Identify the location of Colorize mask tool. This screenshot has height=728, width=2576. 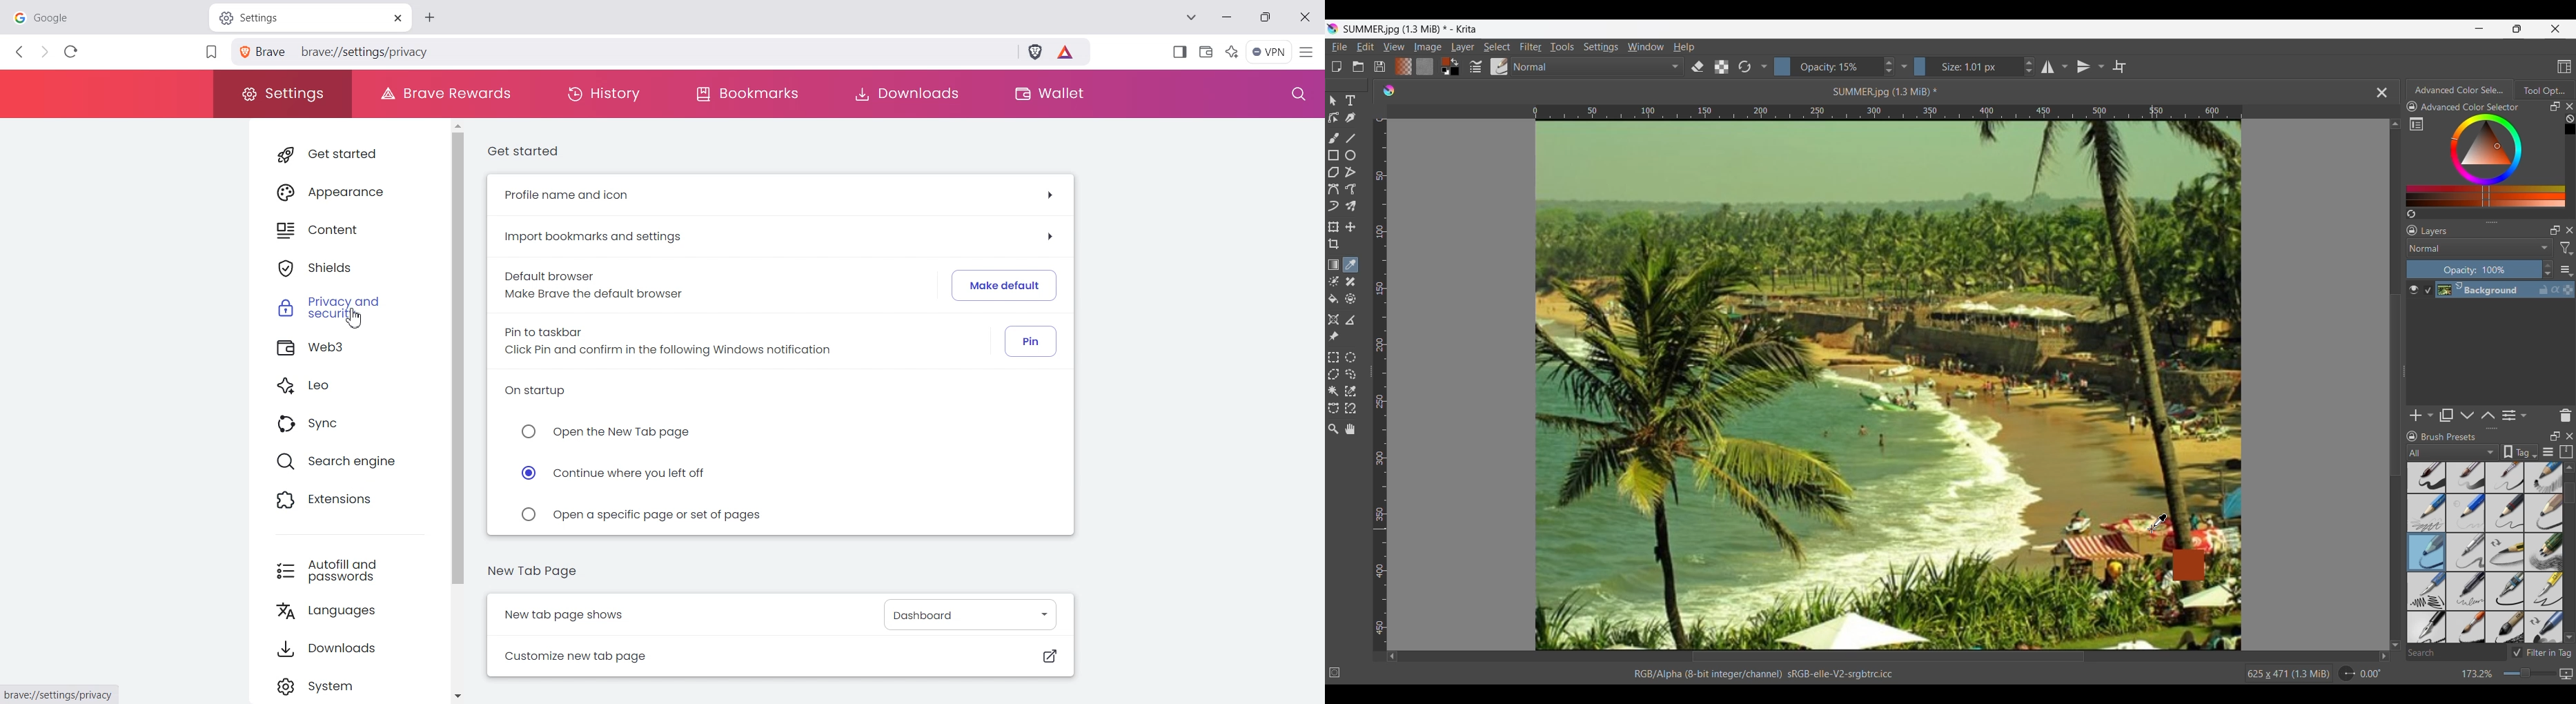
(1334, 282).